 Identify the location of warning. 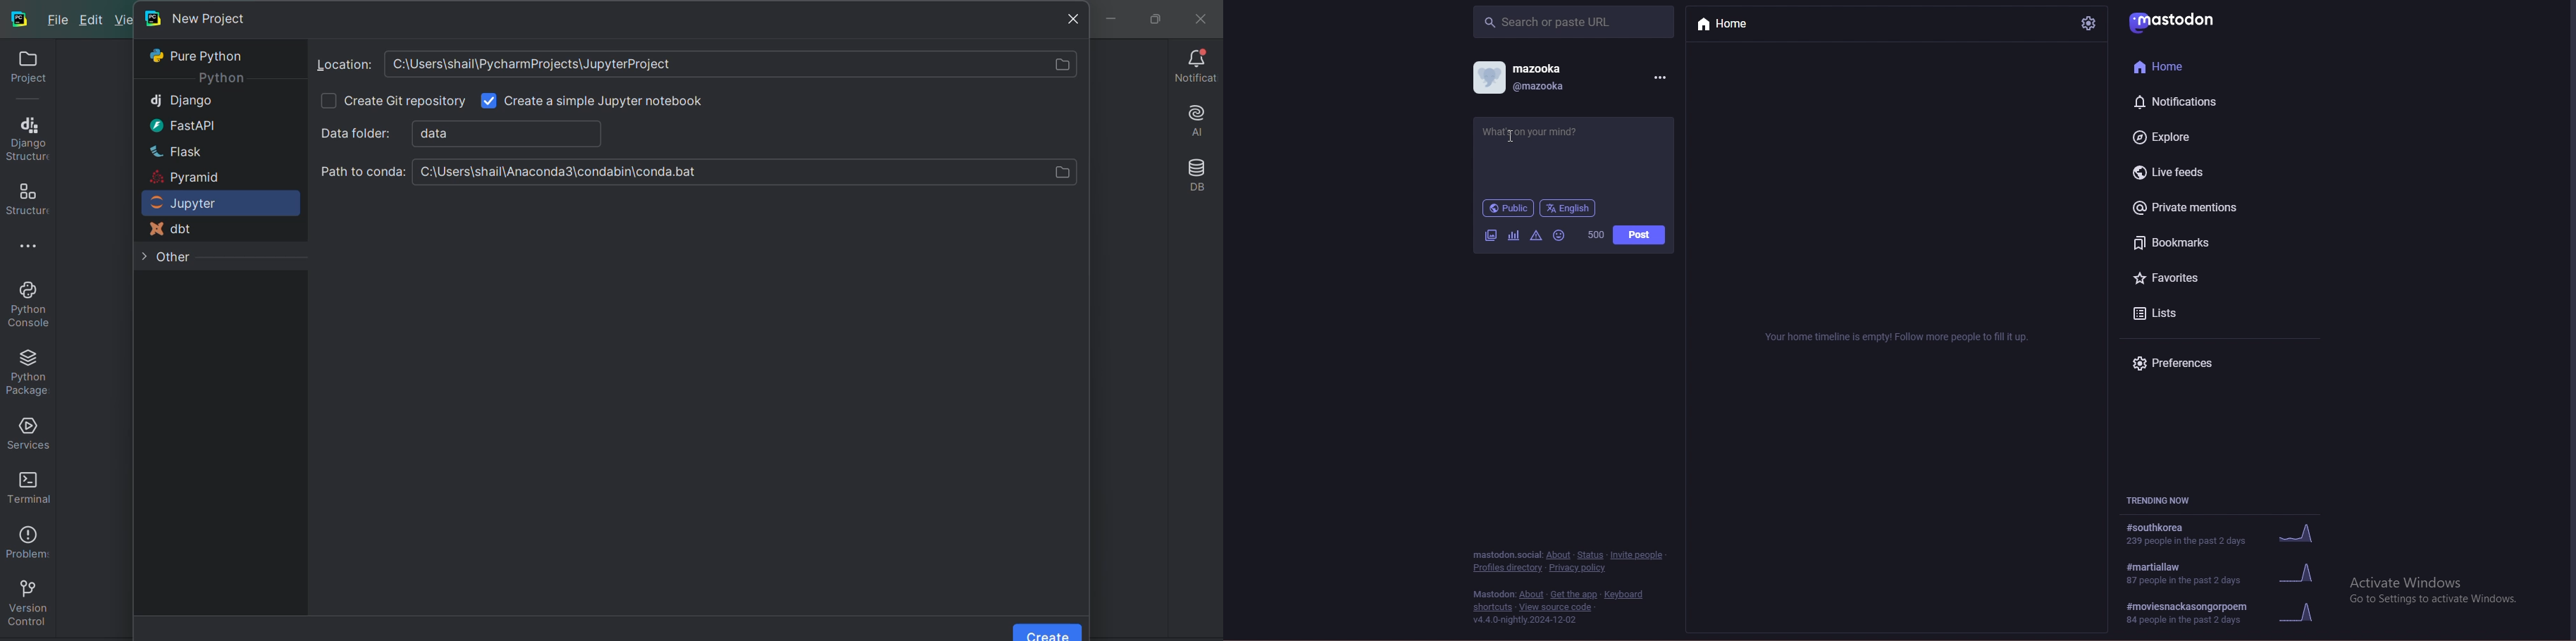
(1537, 236).